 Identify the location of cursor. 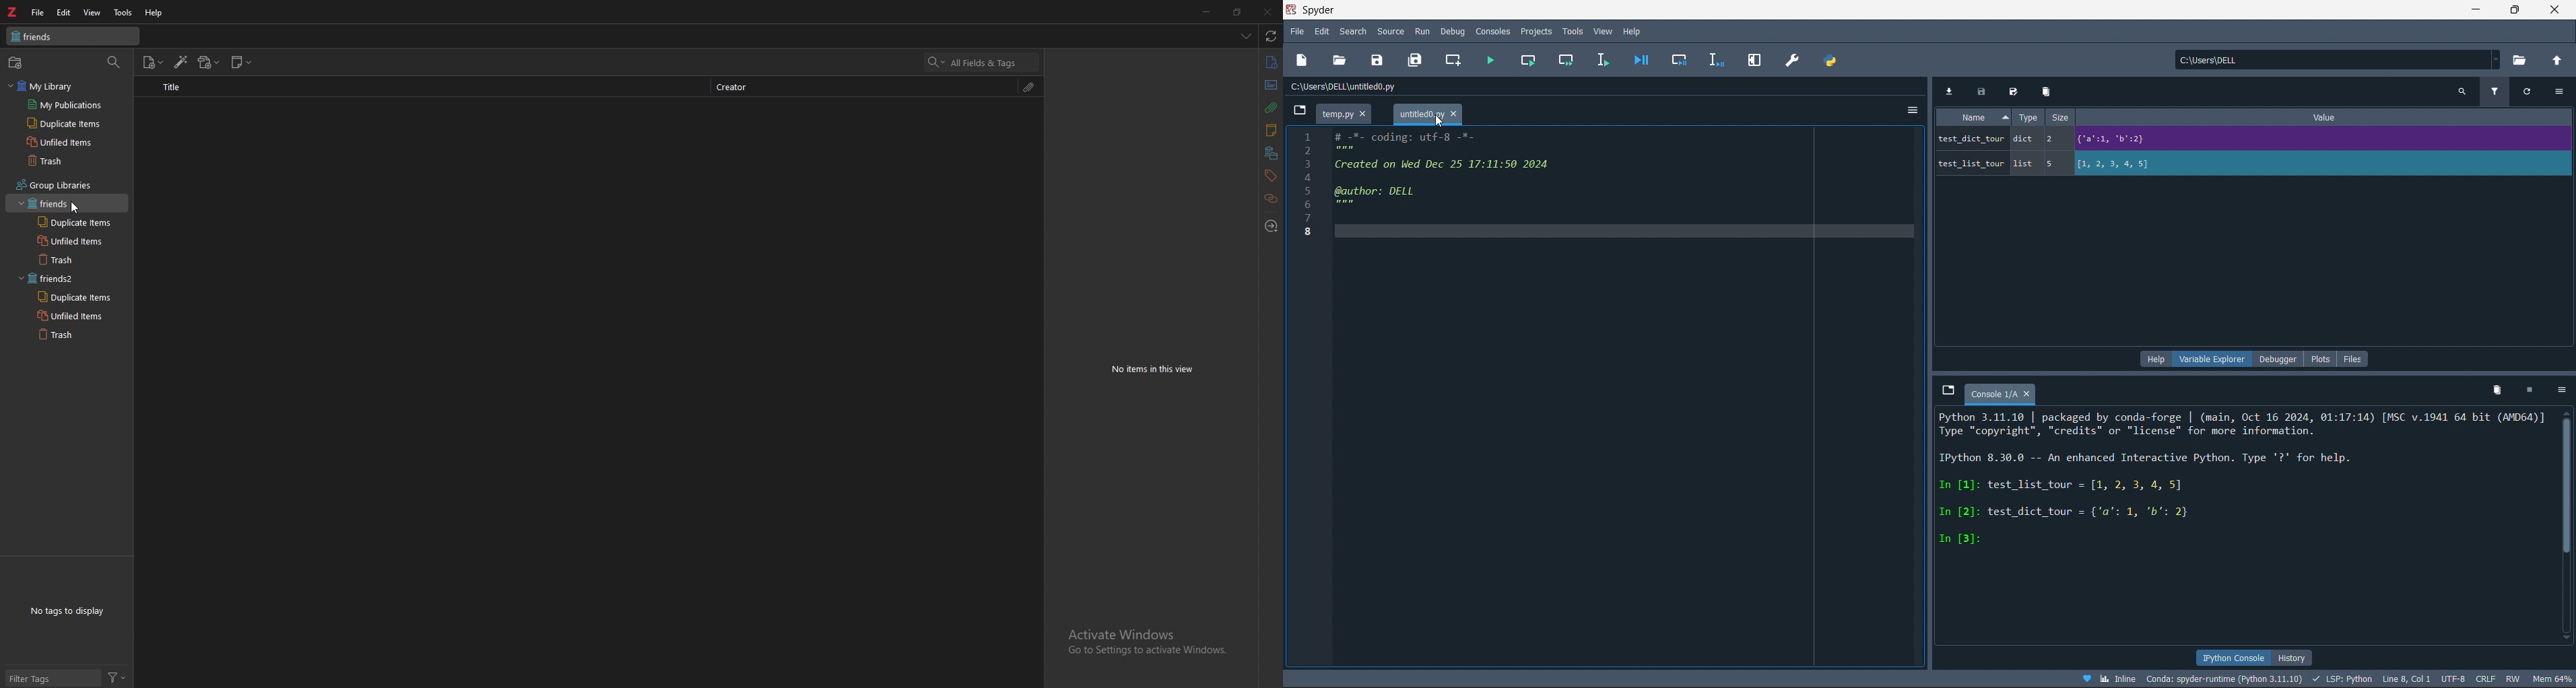
(1443, 121).